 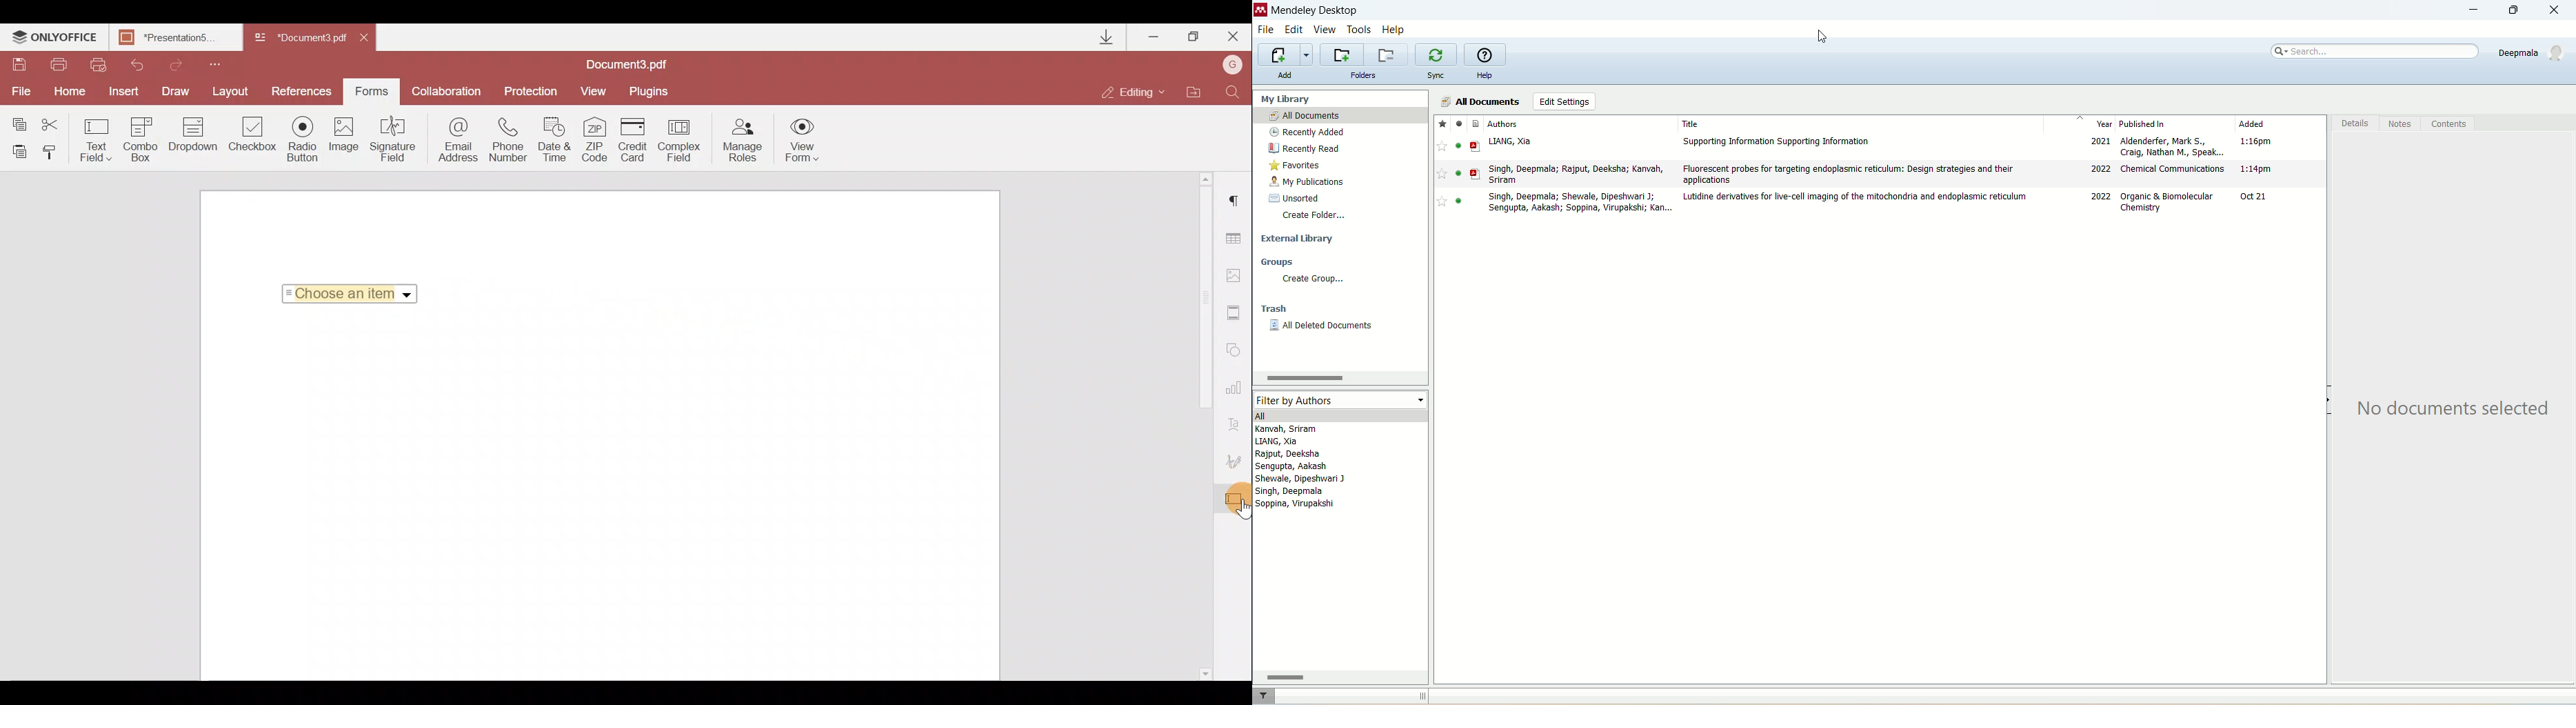 What do you see at coordinates (1307, 131) in the screenshot?
I see `recently added` at bounding box center [1307, 131].